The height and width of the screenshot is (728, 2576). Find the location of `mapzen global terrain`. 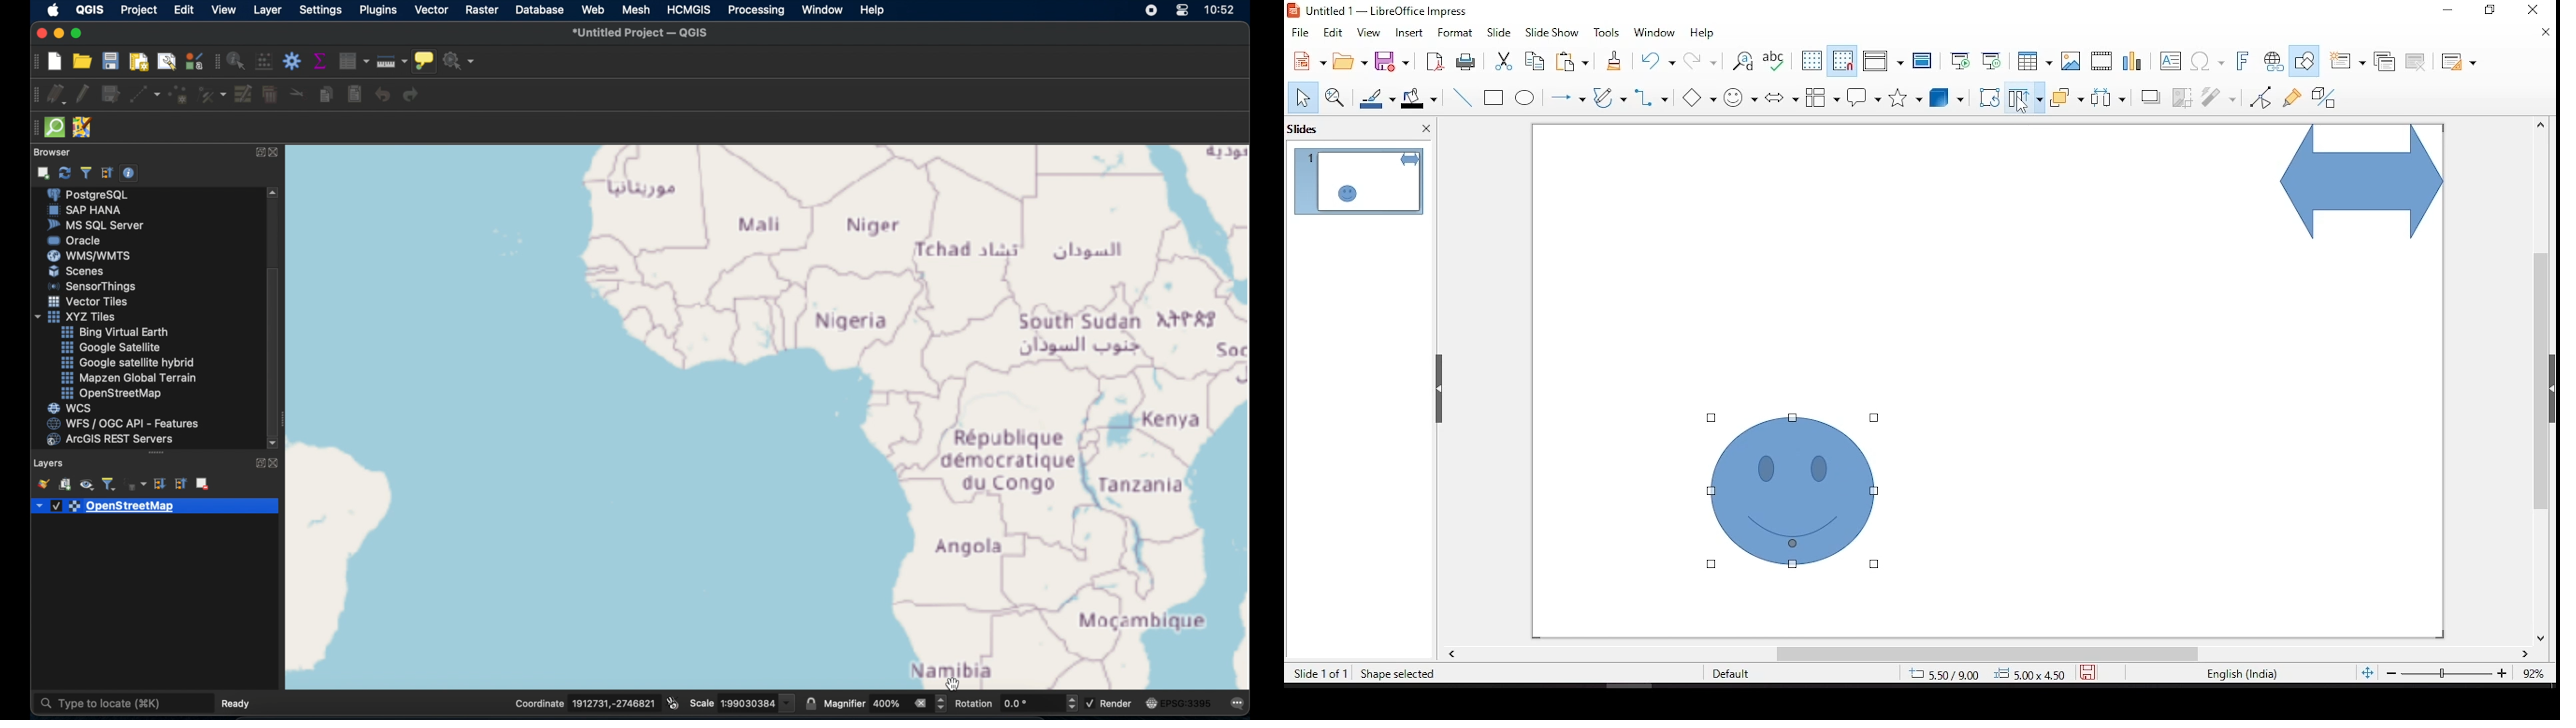

mapzen global terrain is located at coordinates (131, 379).